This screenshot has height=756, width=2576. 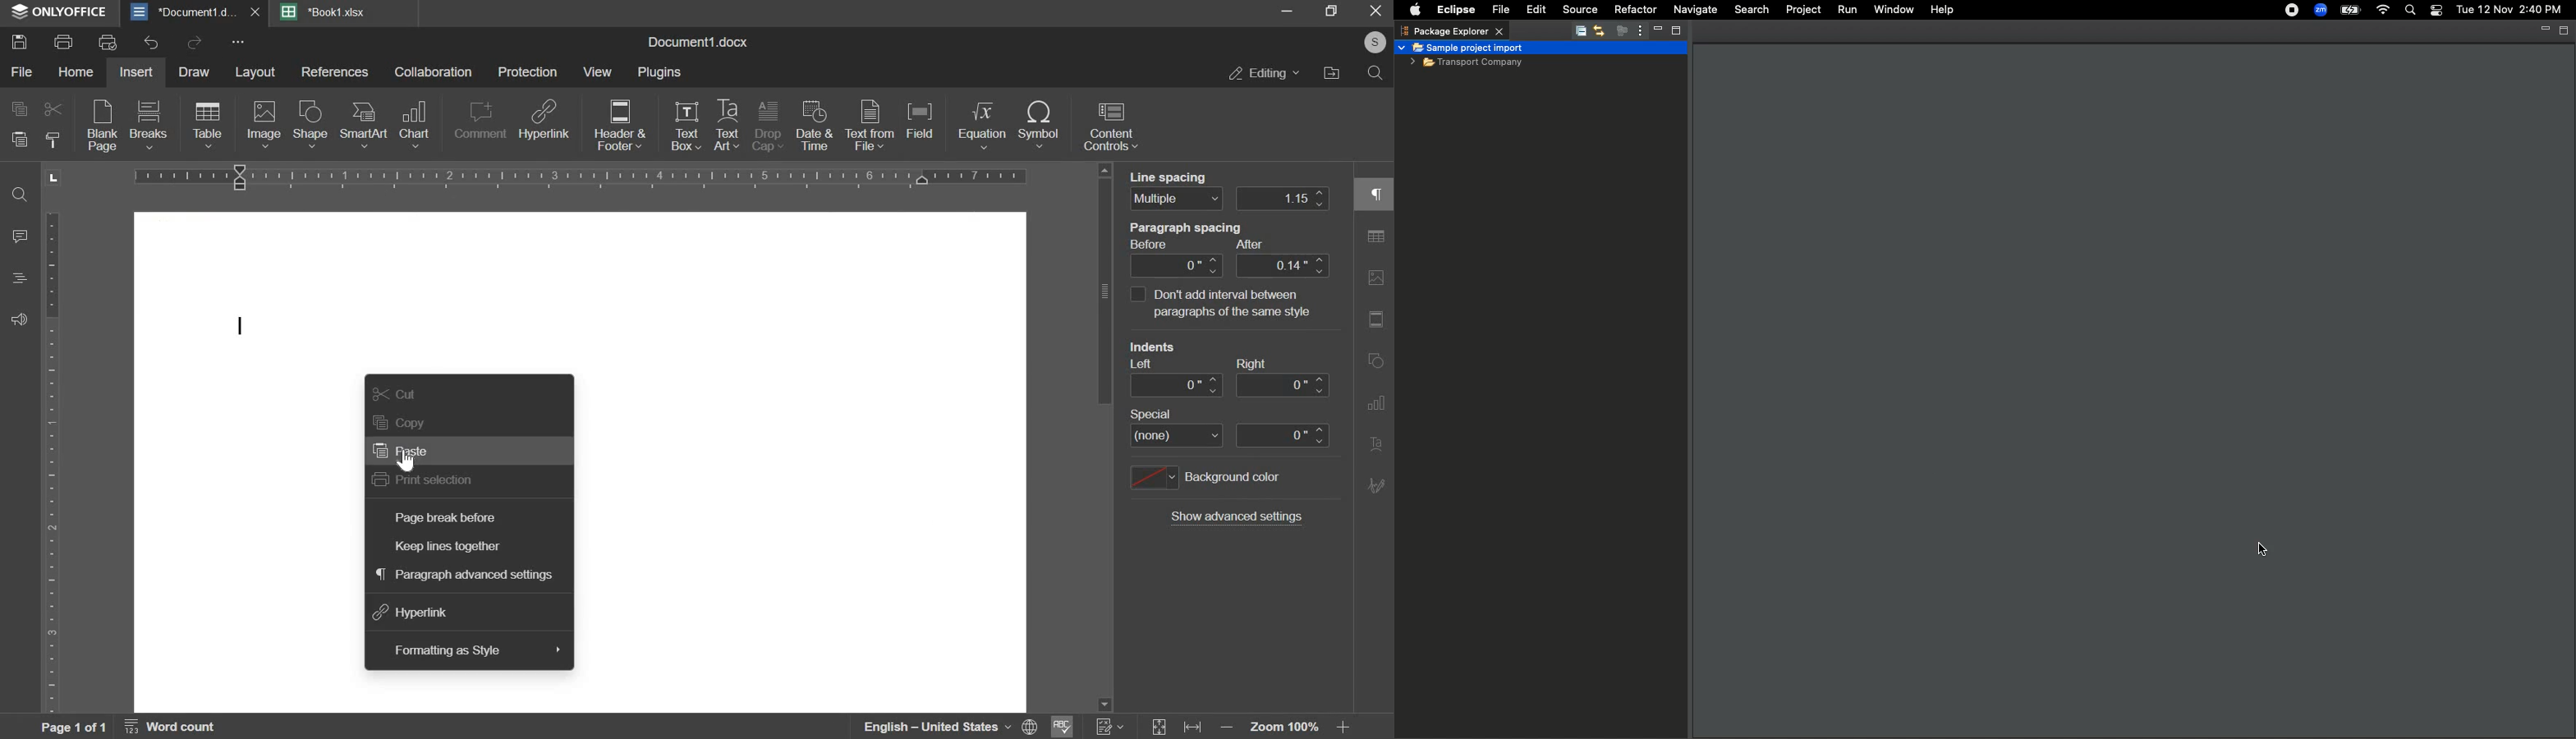 What do you see at coordinates (1219, 303) in the screenshot?
I see `tool tip` at bounding box center [1219, 303].